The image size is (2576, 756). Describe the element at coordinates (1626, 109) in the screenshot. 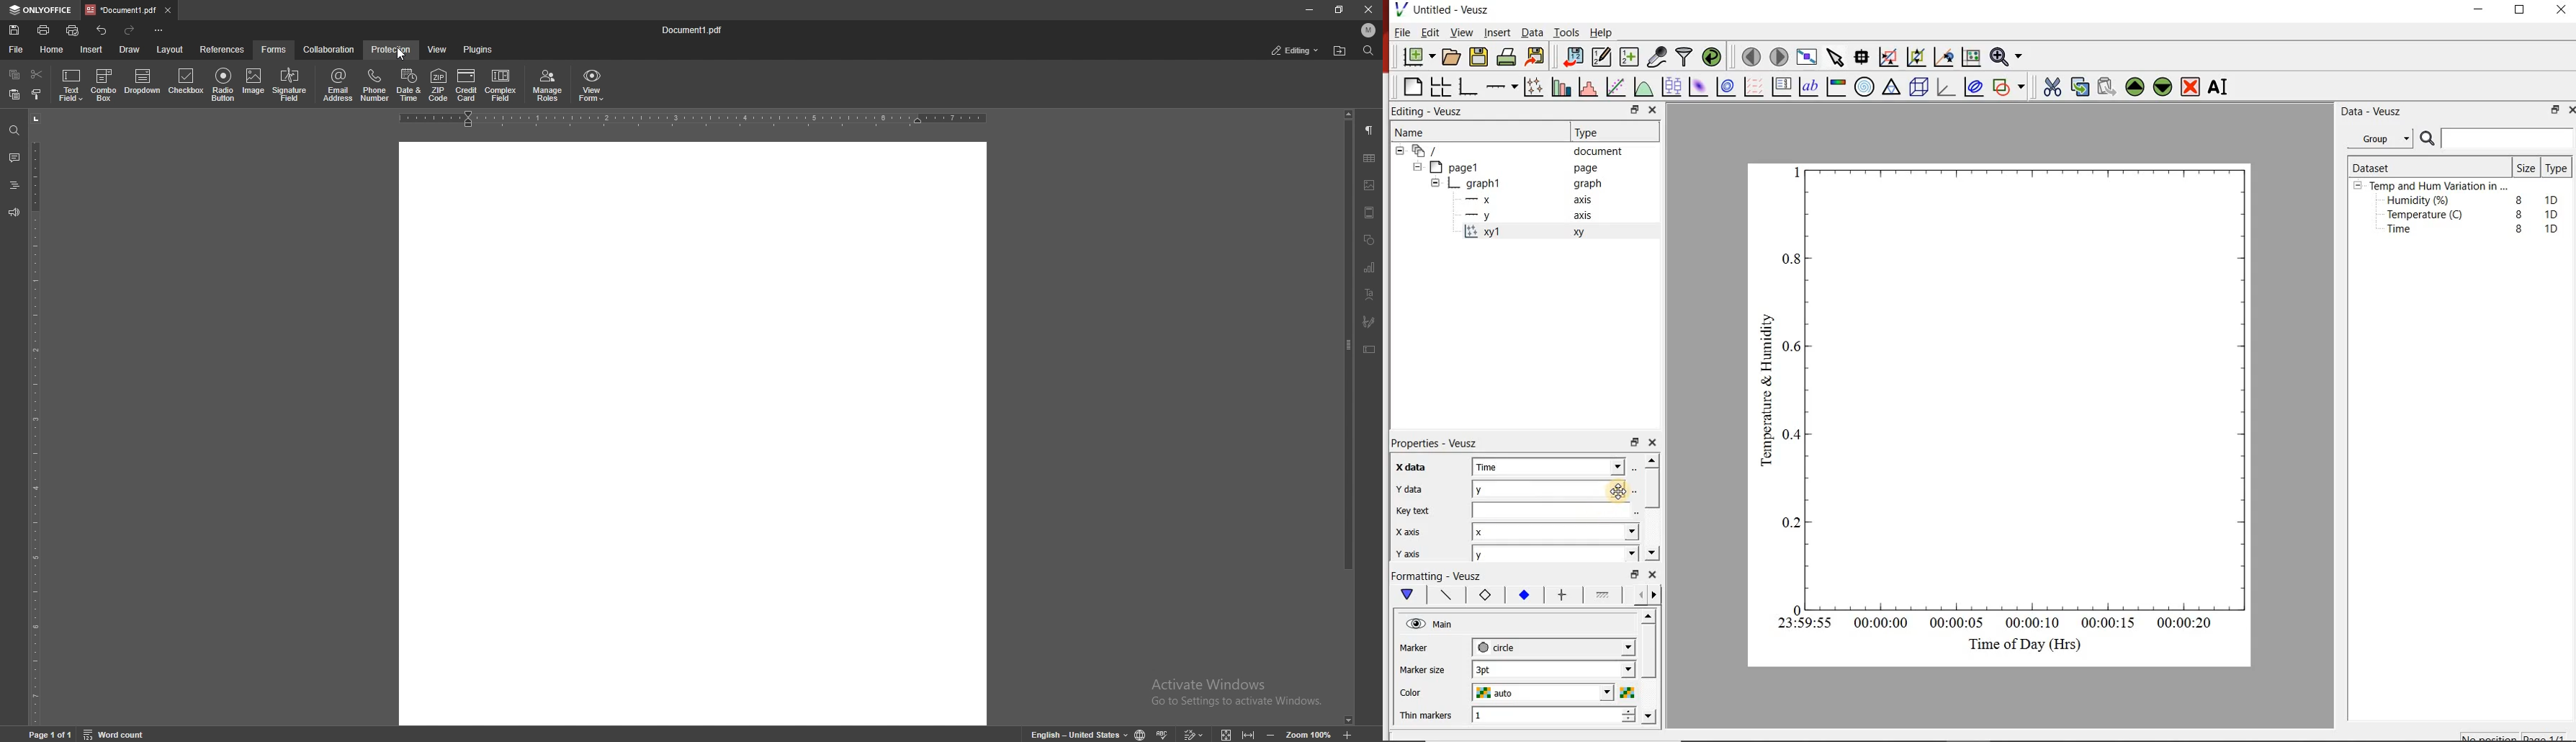

I see `restore down` at that location.